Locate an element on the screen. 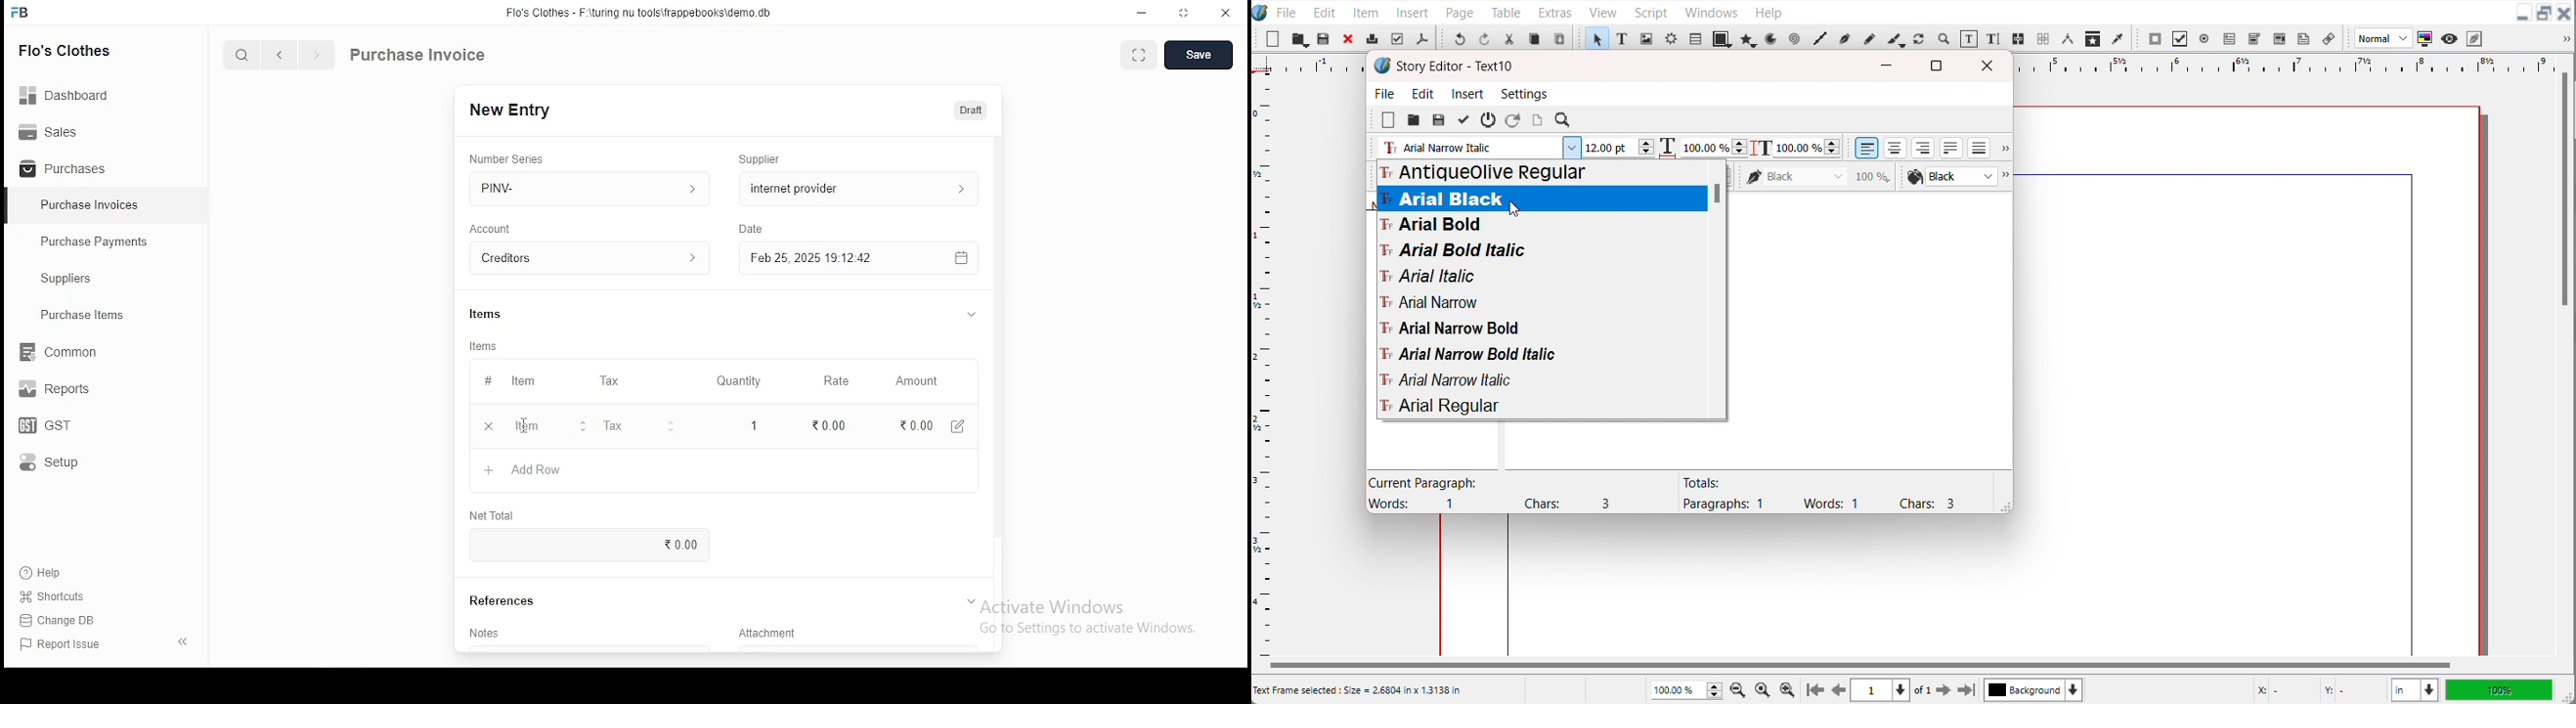 This screenshot has width=2576, height=728. Change DB is located at coordinates (64, 621).